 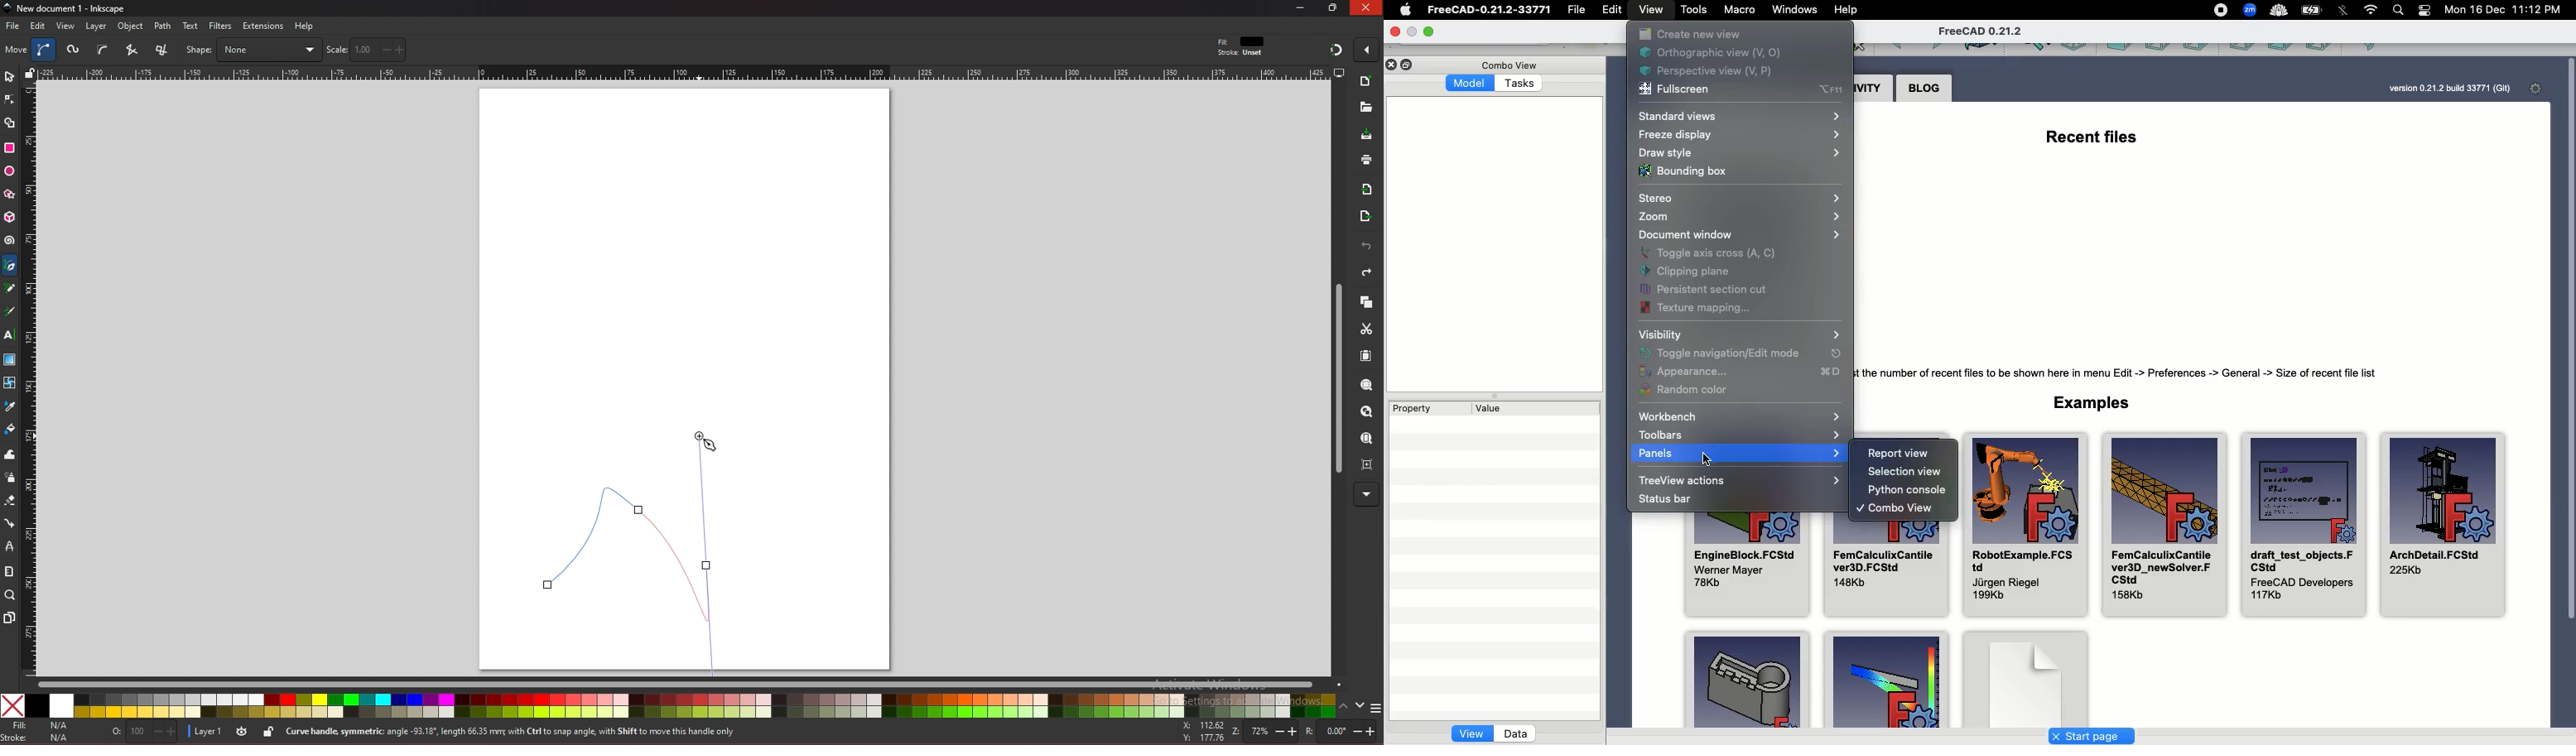 I want to click on new, so click(x=1366, y=83).